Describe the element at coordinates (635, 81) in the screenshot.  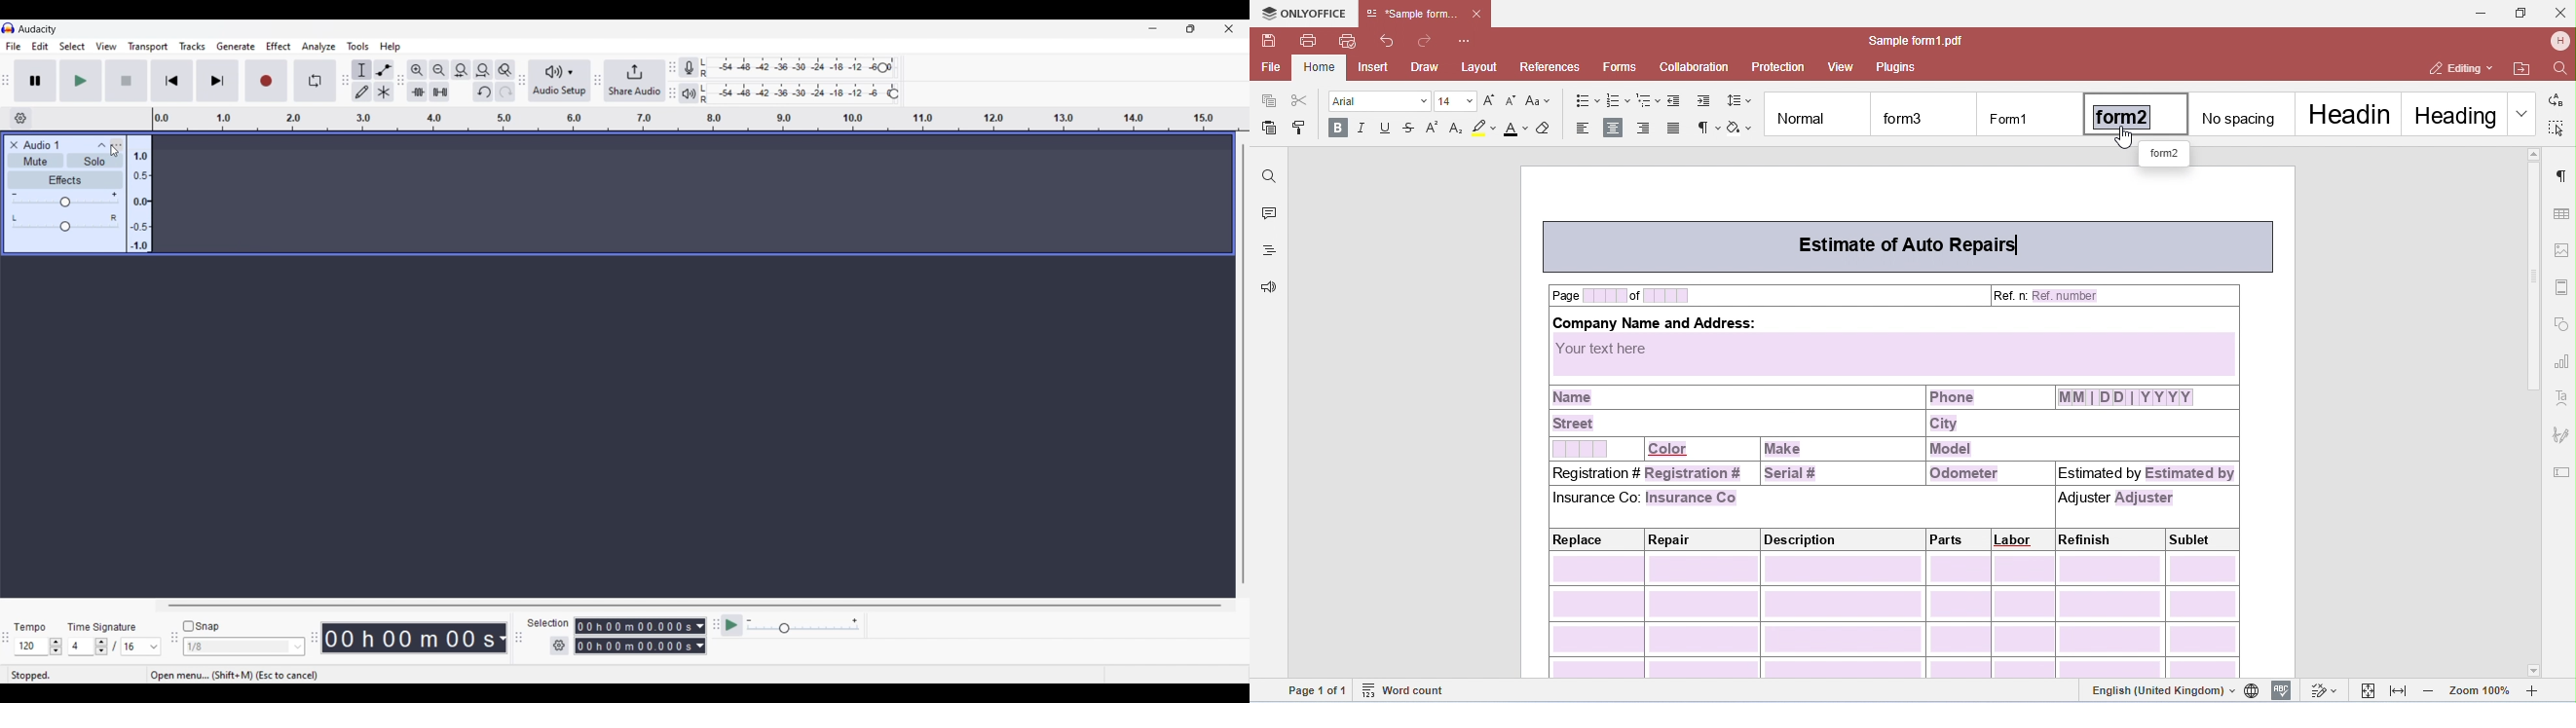
I see `Share audio` at that location.